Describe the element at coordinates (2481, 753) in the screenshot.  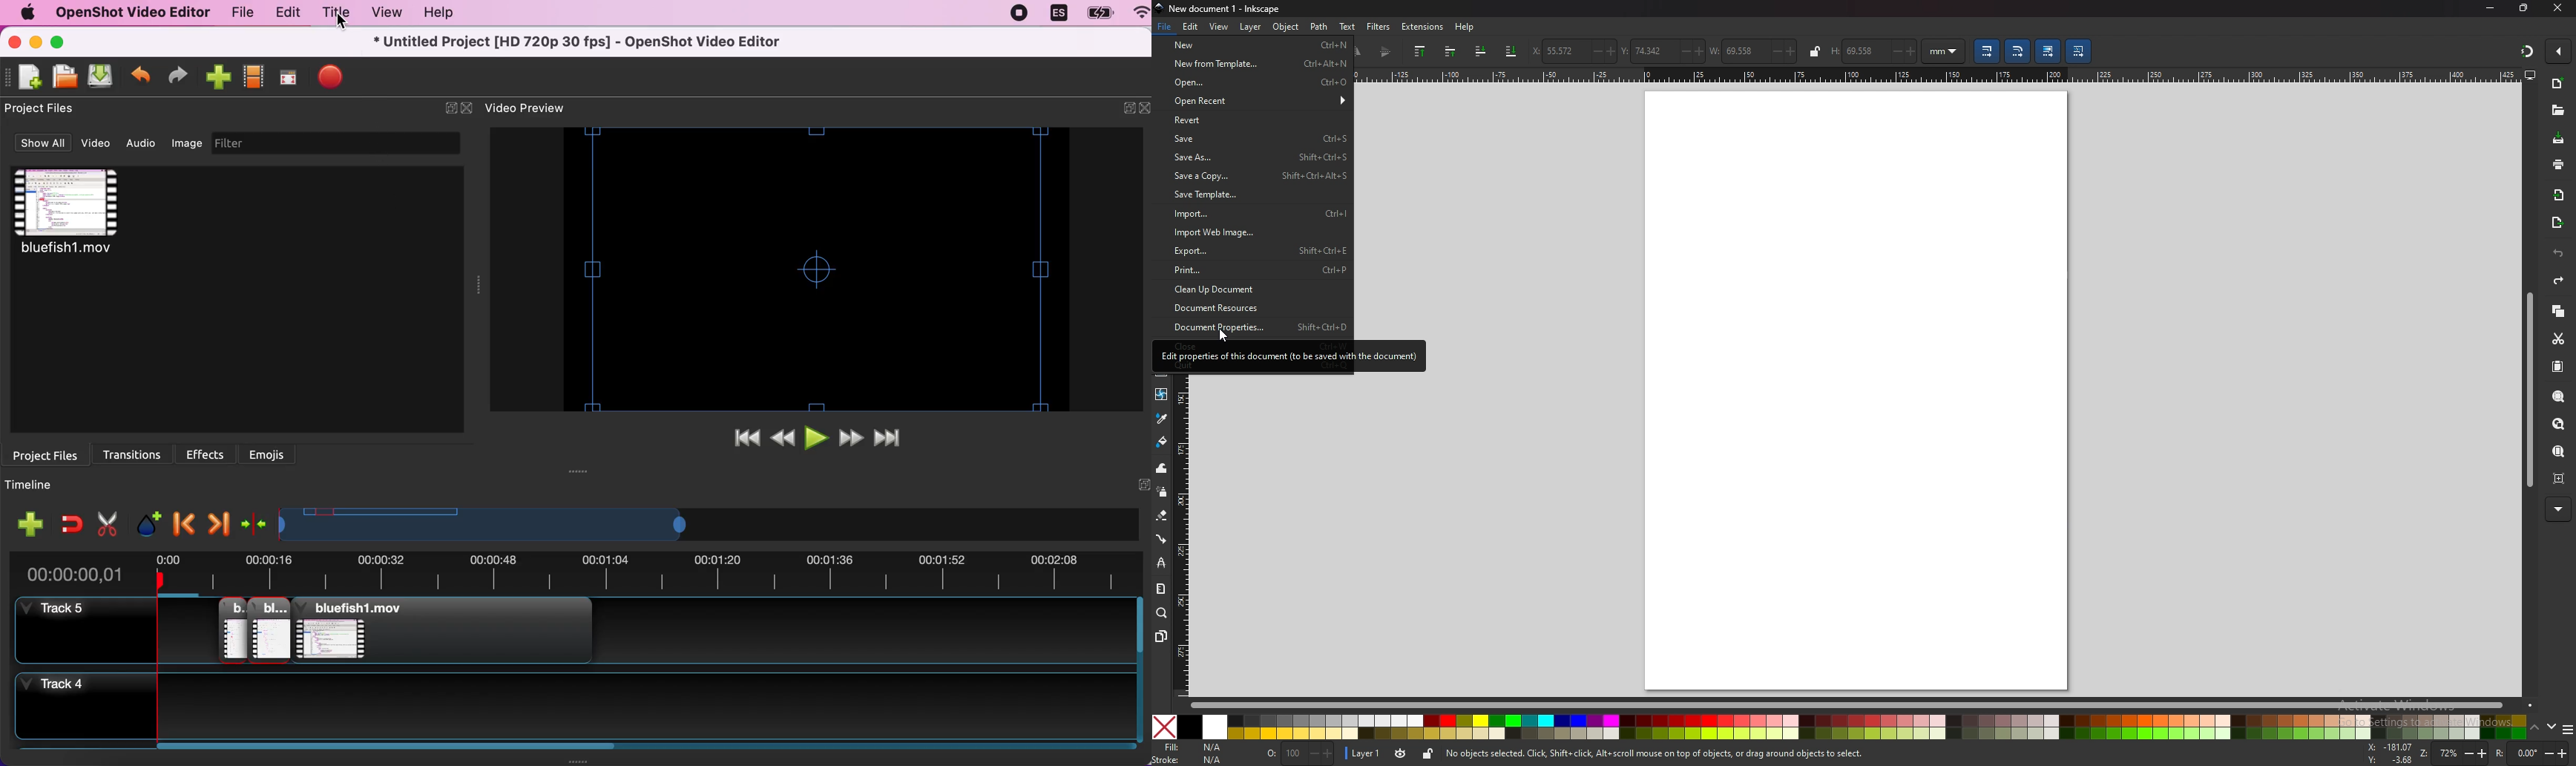
I see `+` at that location.